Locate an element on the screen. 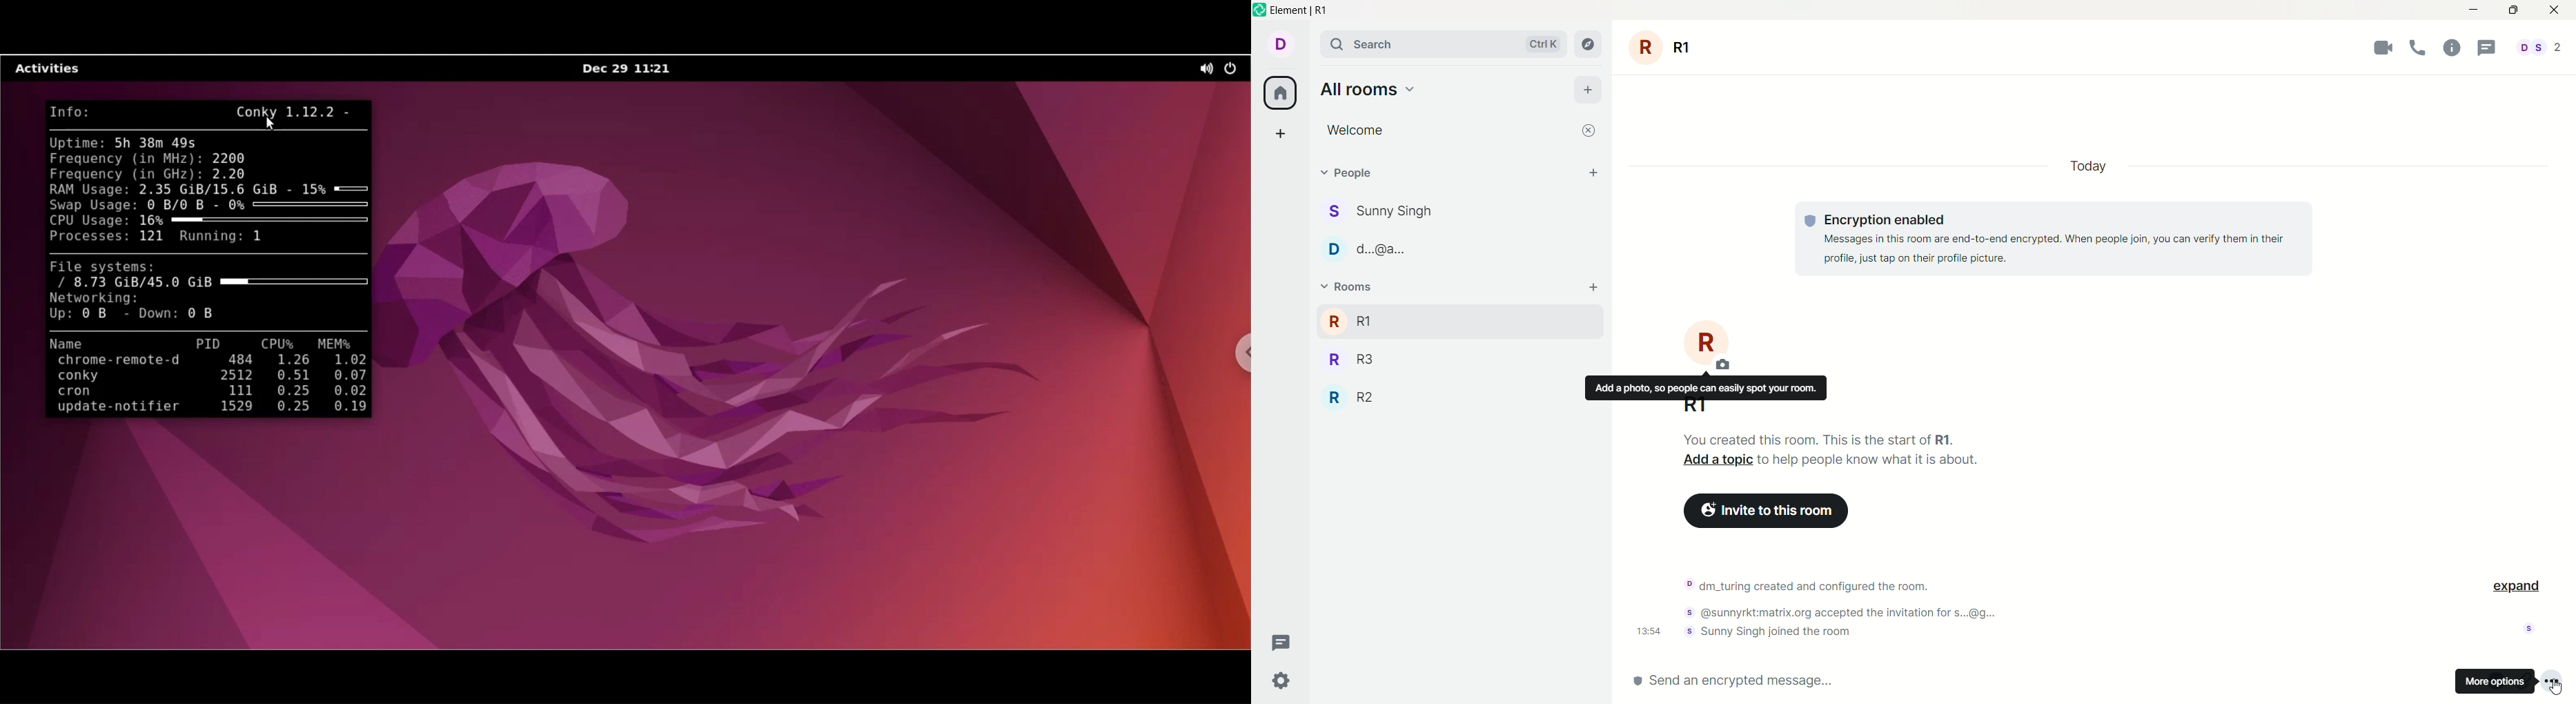 The height and width of the screenshot is (728, 2576). room is located at coordinates (1662, 48).